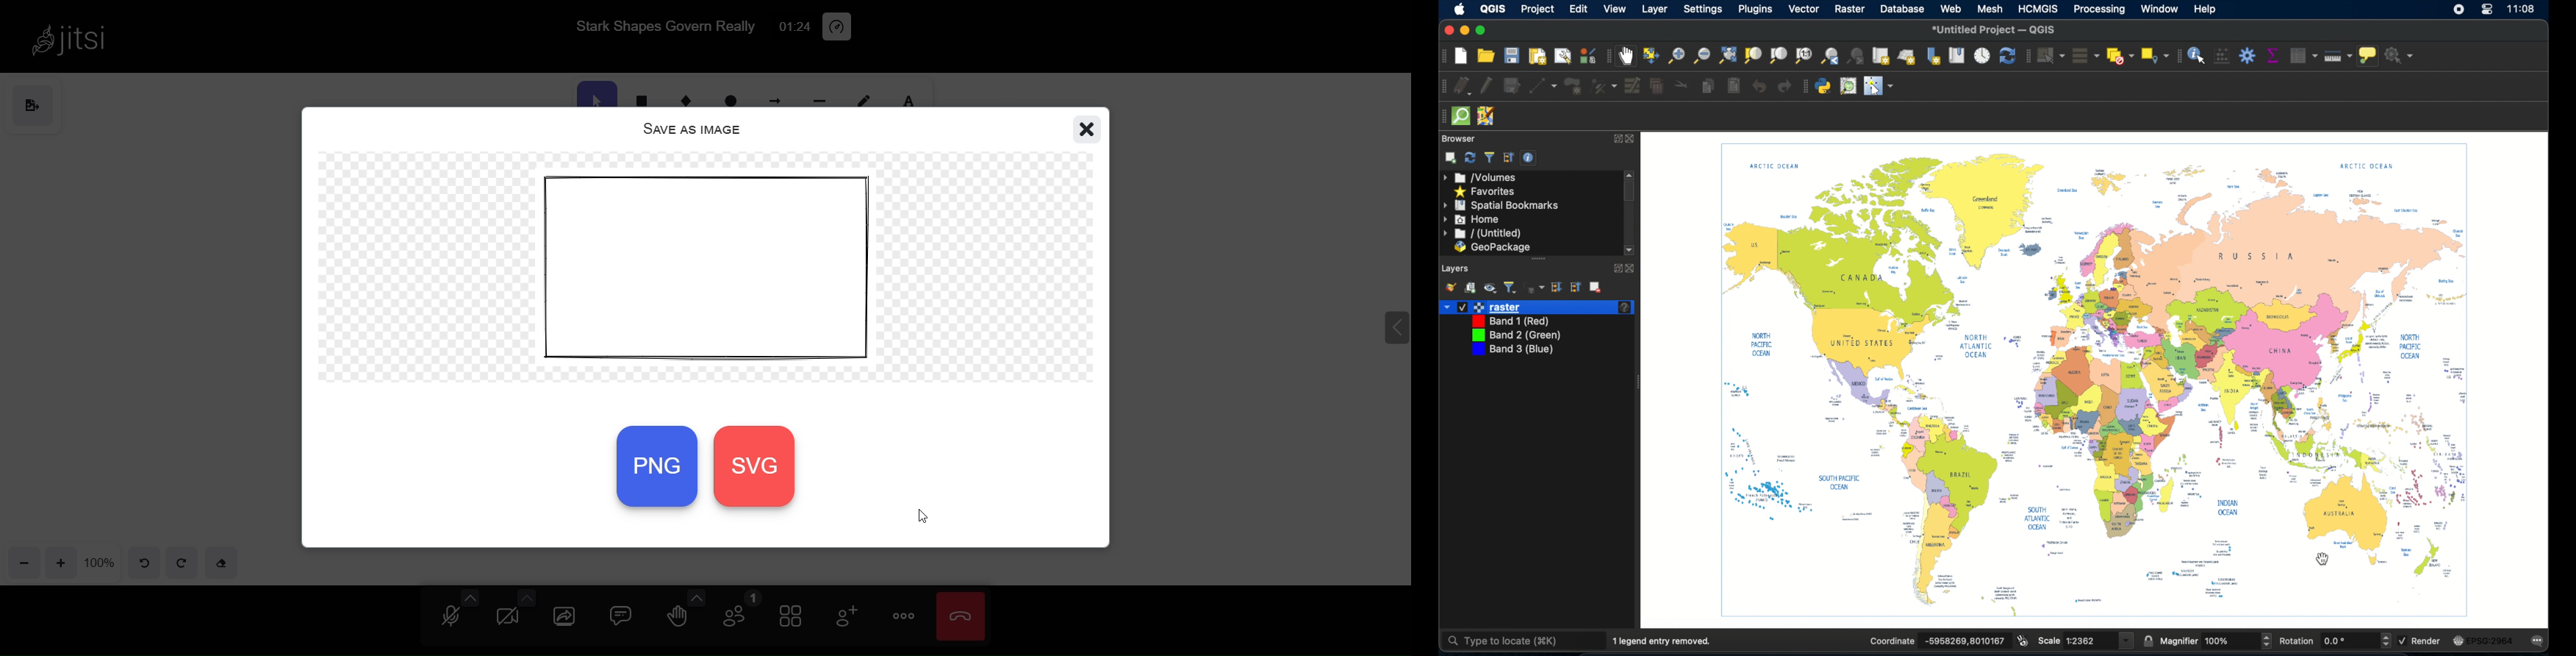  Describe the element at coordinates (1460, 56) in the screenshot. I see `create new project` at that location.